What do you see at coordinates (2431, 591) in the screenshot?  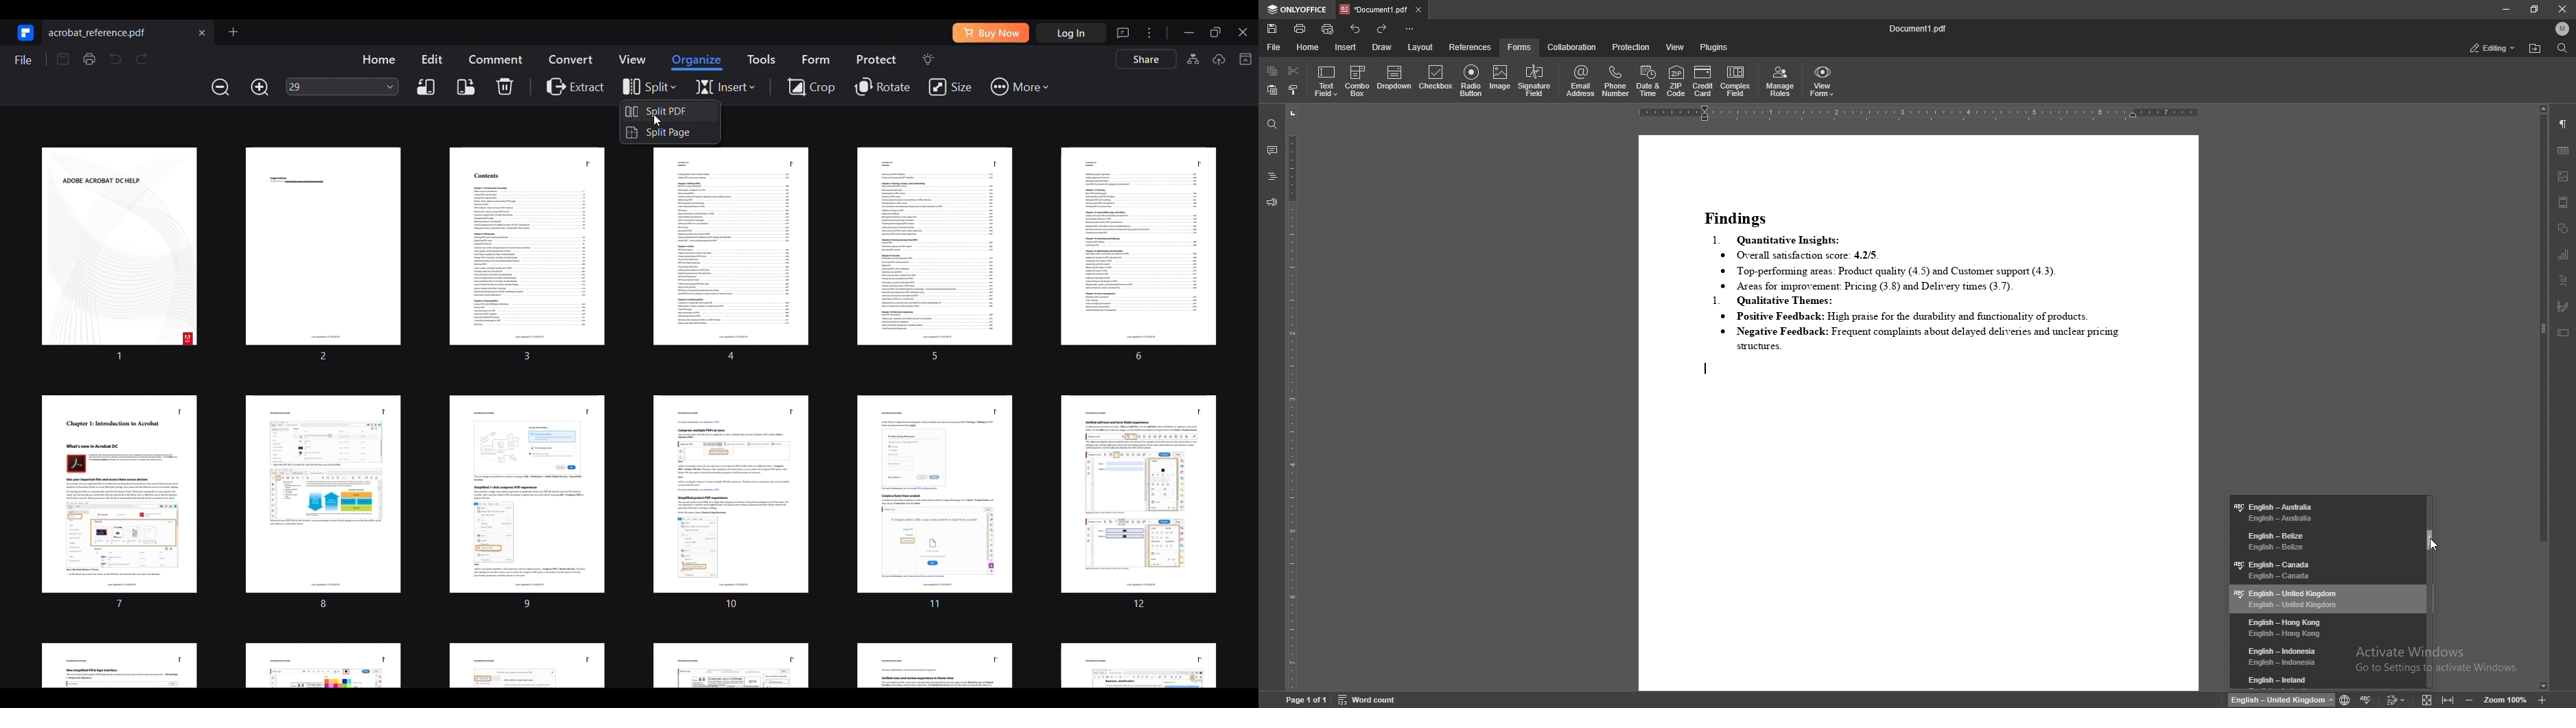 I see `scroll bar` at bounding box center [2431, 591].